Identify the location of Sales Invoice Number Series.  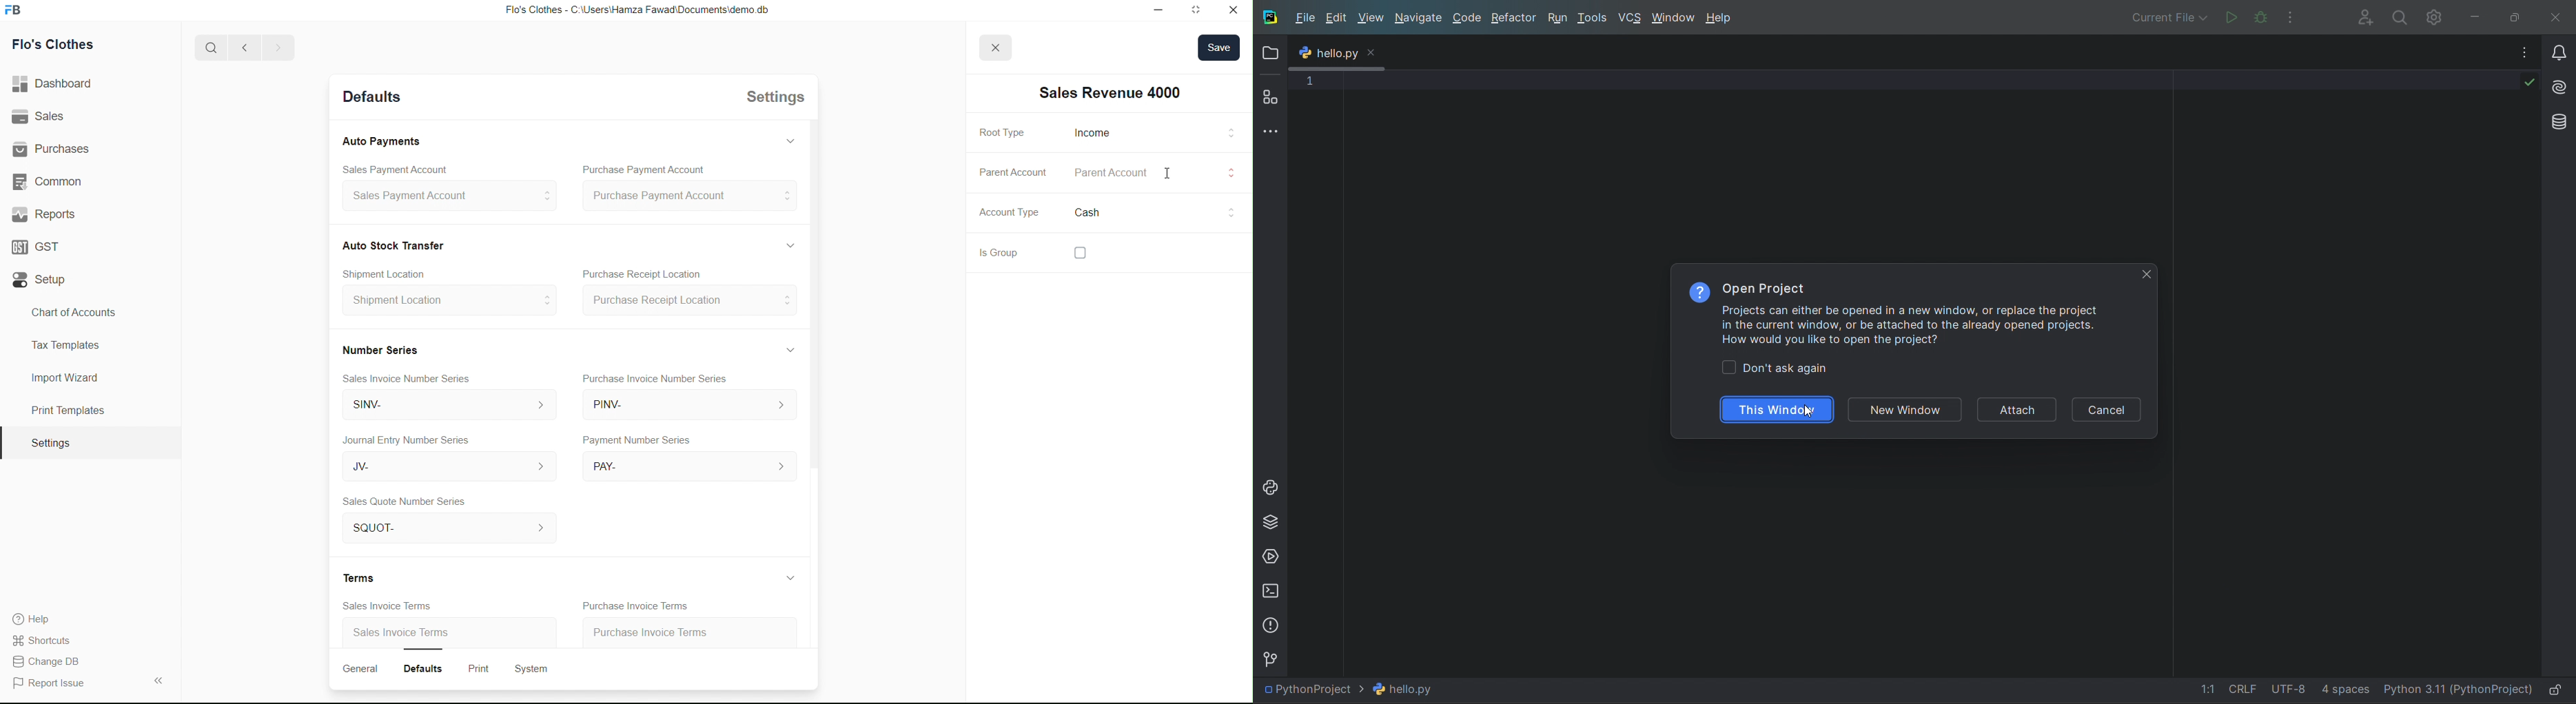
(412, 376).